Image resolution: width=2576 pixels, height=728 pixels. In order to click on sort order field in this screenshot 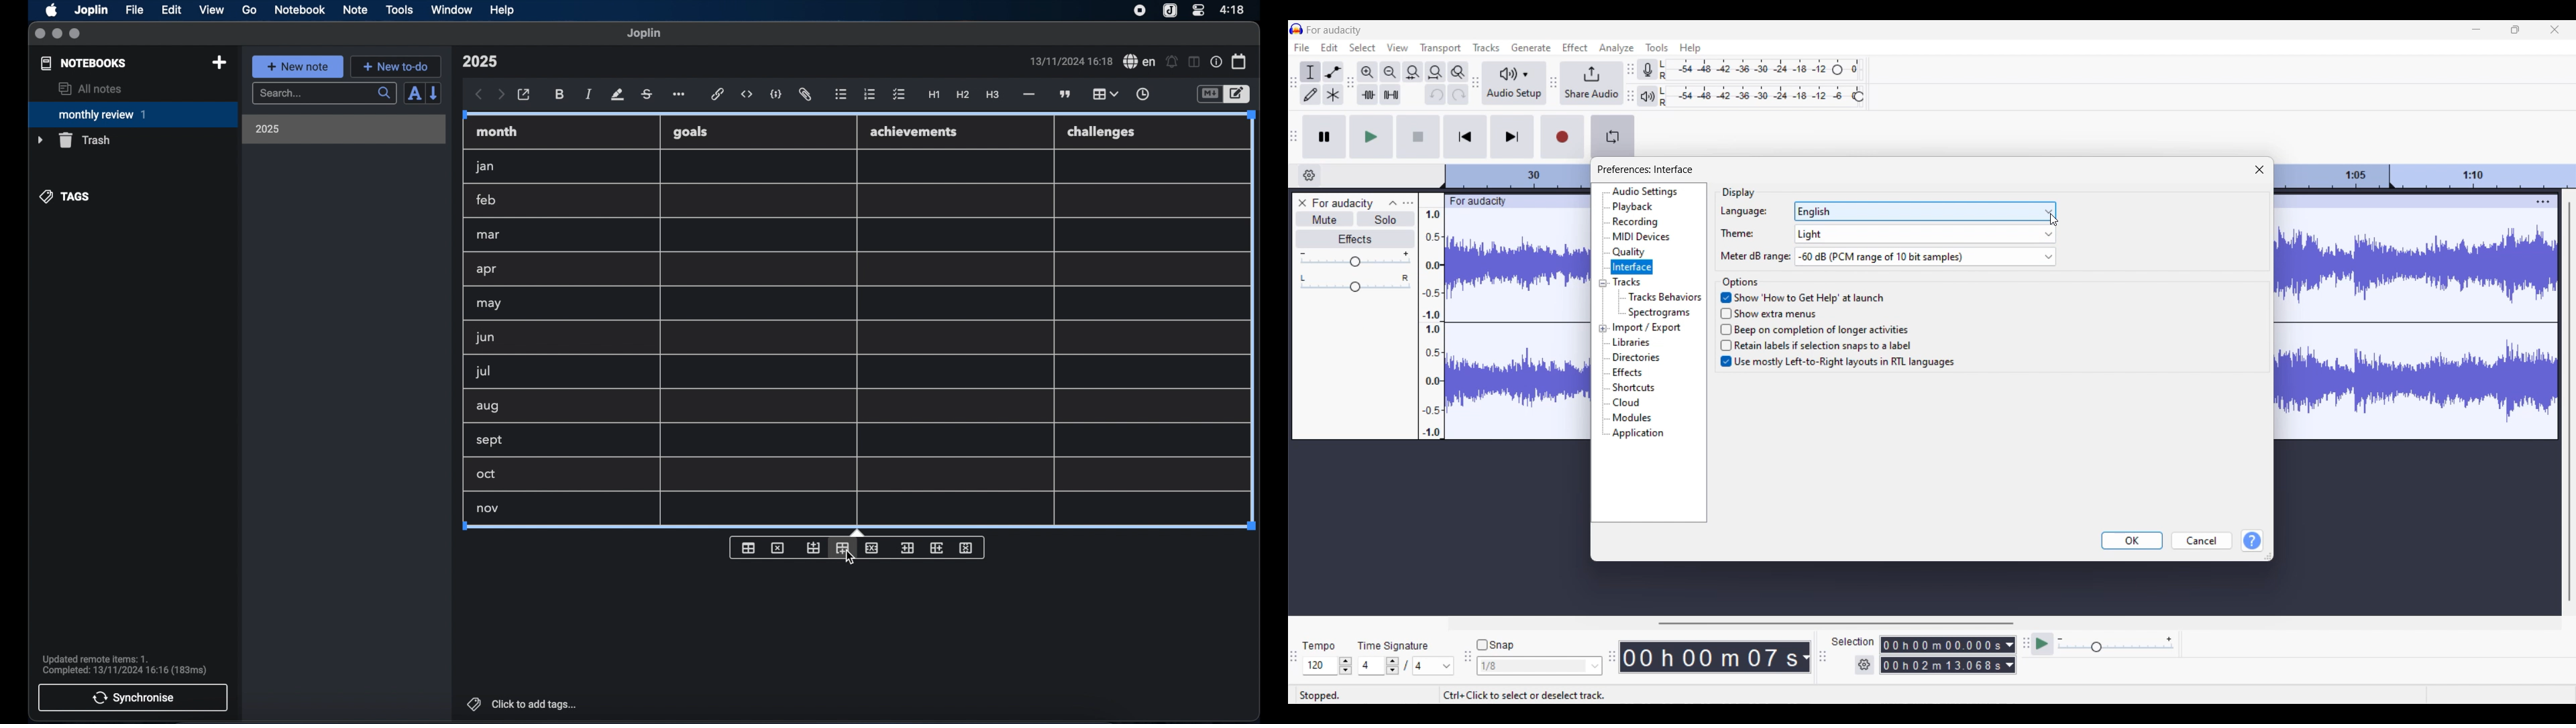, I will do `click(414, 94)`.